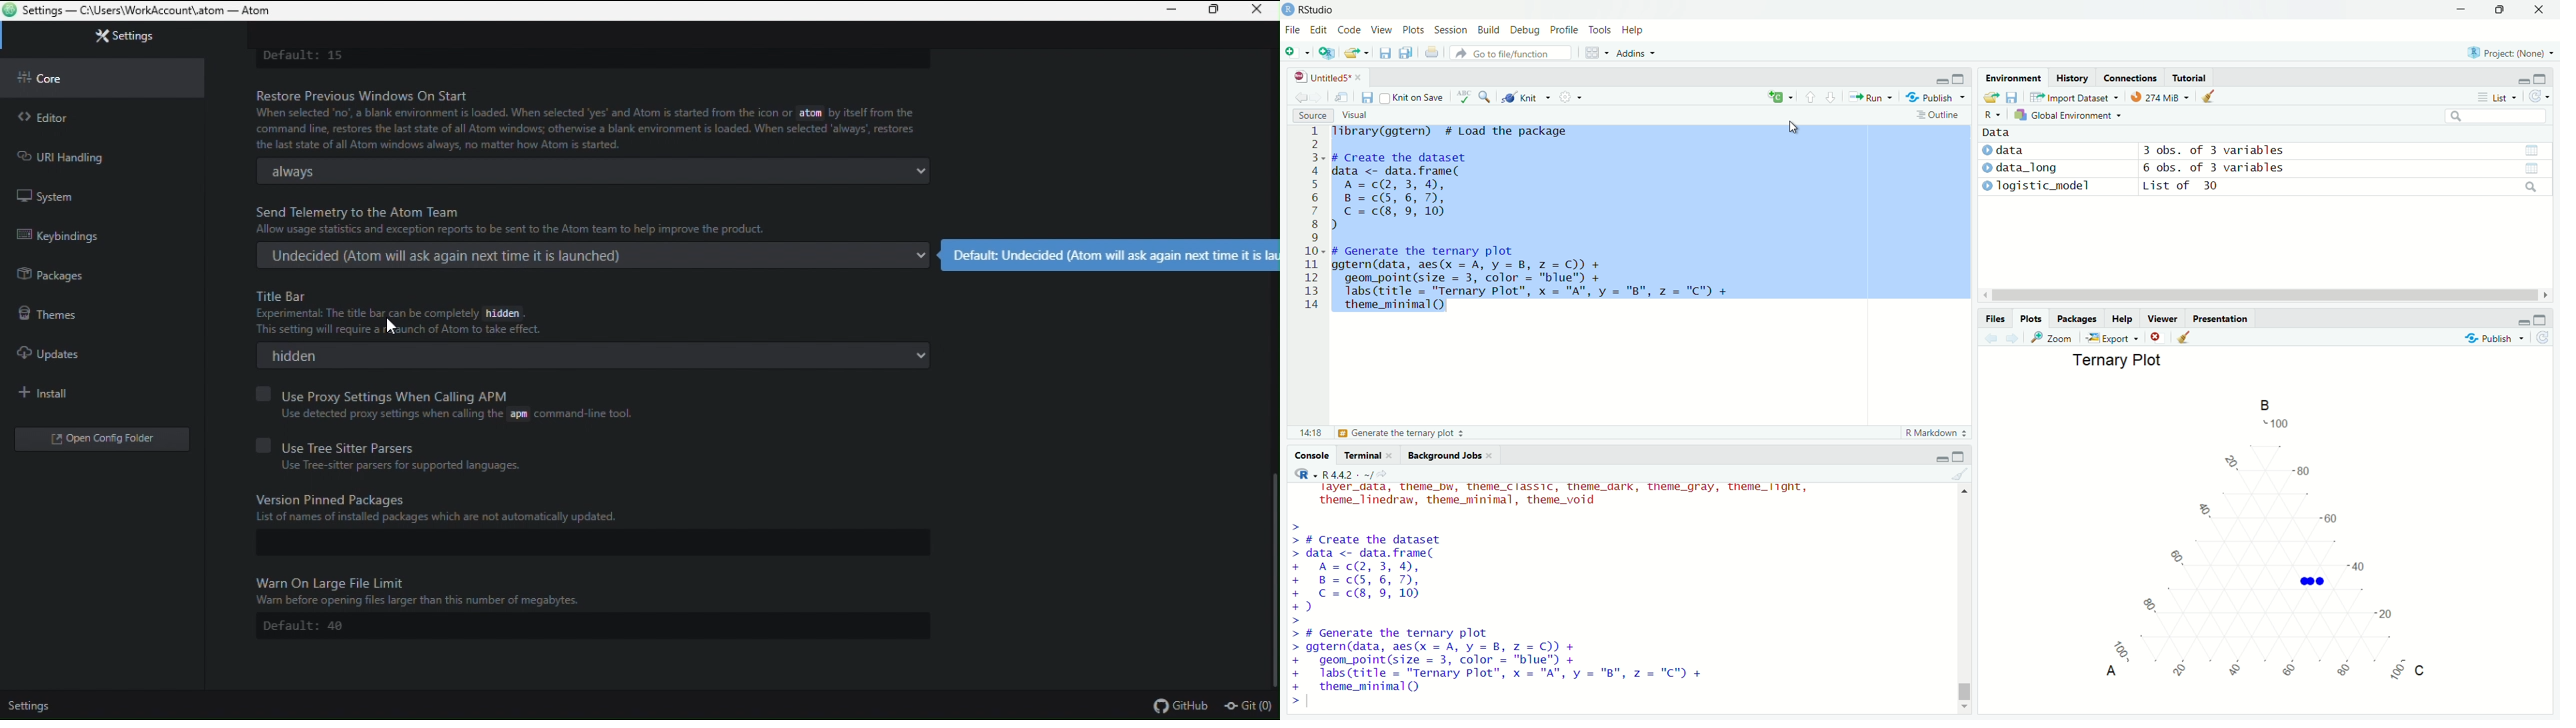 The width and height of the screenshot is (2576, 728). What do you see at coordinates (1299, 95) in the screenshot?
I see `back` at bounding box center [1299, 95].